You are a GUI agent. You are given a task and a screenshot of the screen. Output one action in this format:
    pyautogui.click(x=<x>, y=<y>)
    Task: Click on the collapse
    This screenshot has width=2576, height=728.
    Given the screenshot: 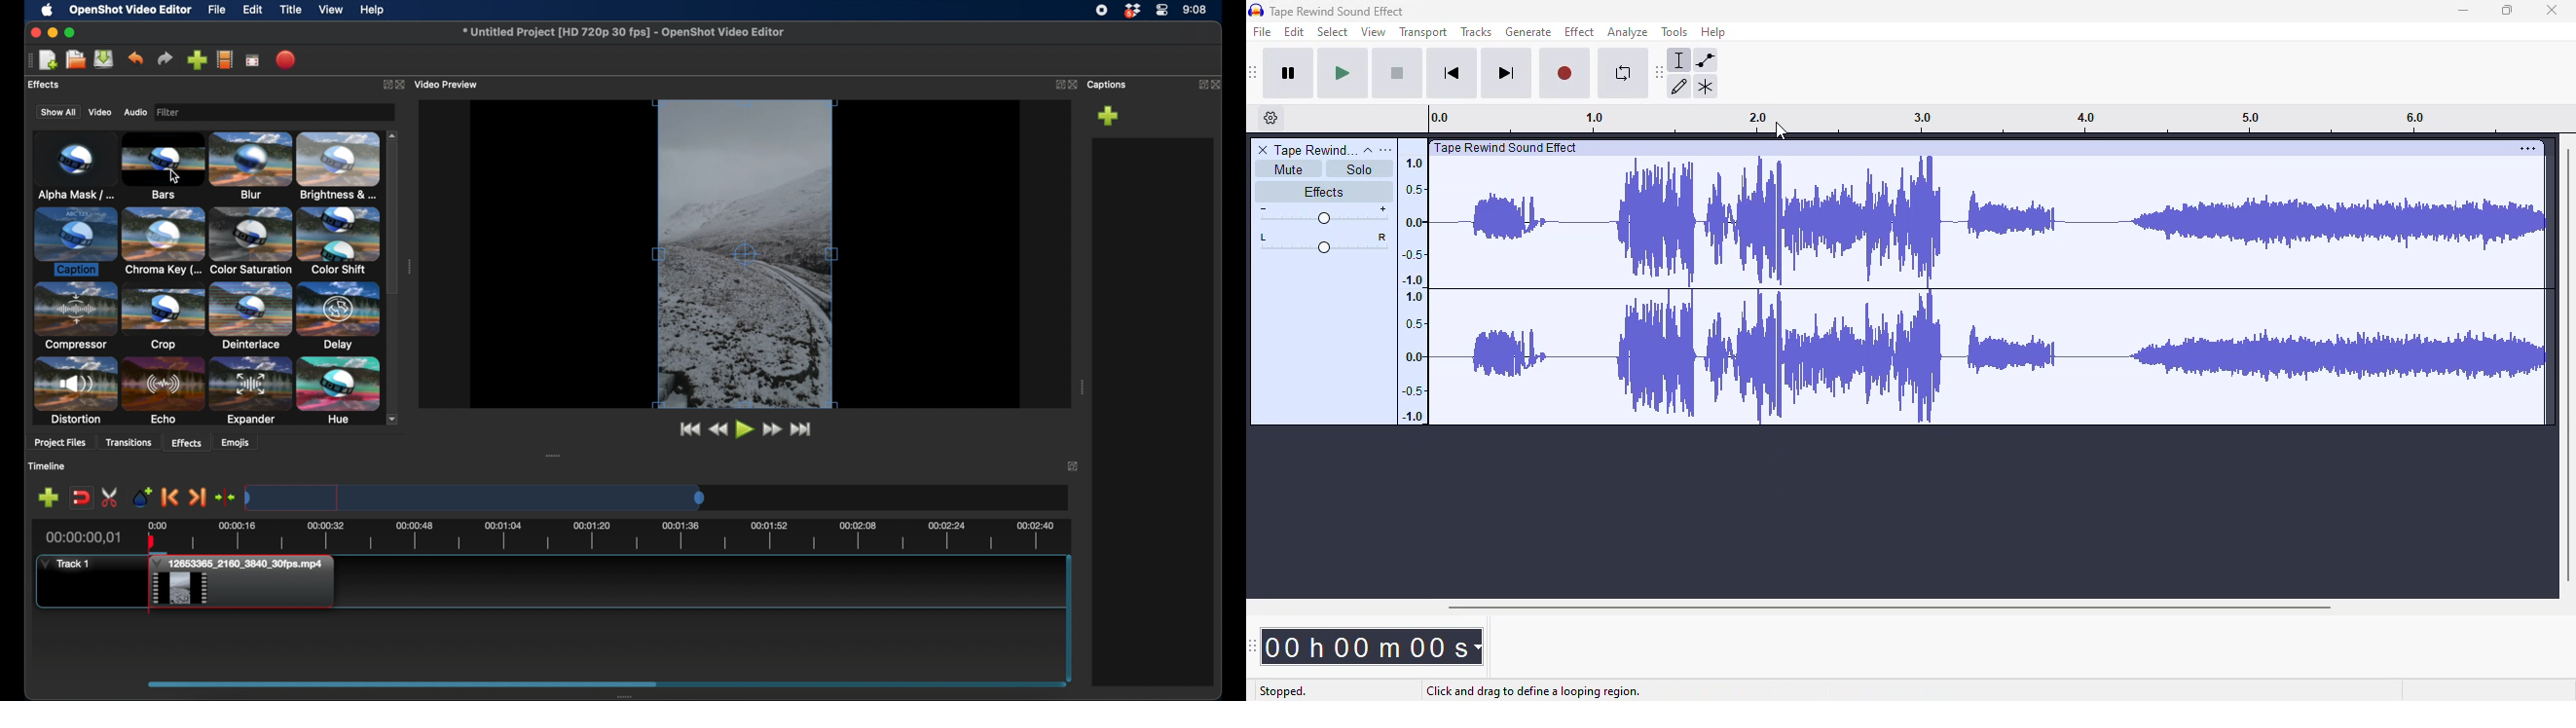 What is the action you would take?
    pyautogui.click(x=1368, y=150)
    